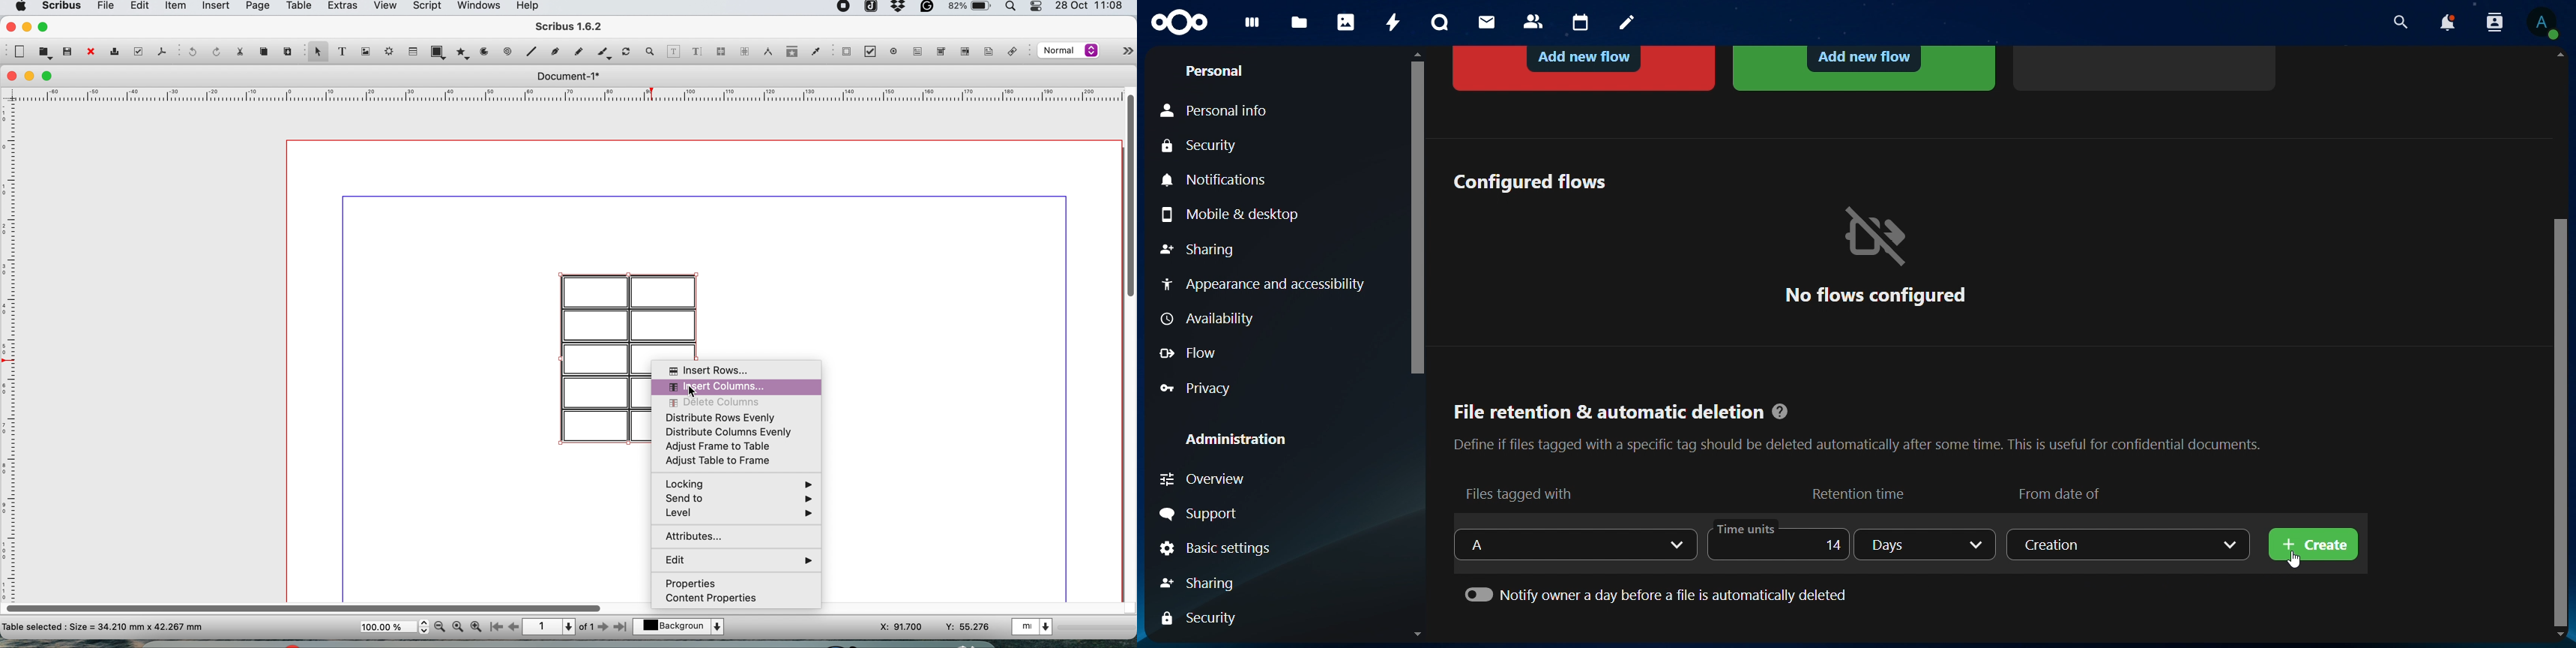 The height and width of the screenshot is (672, 2576). Describe the element at coordinates (738, 560) in the screenshot. I see `edit` at that location.